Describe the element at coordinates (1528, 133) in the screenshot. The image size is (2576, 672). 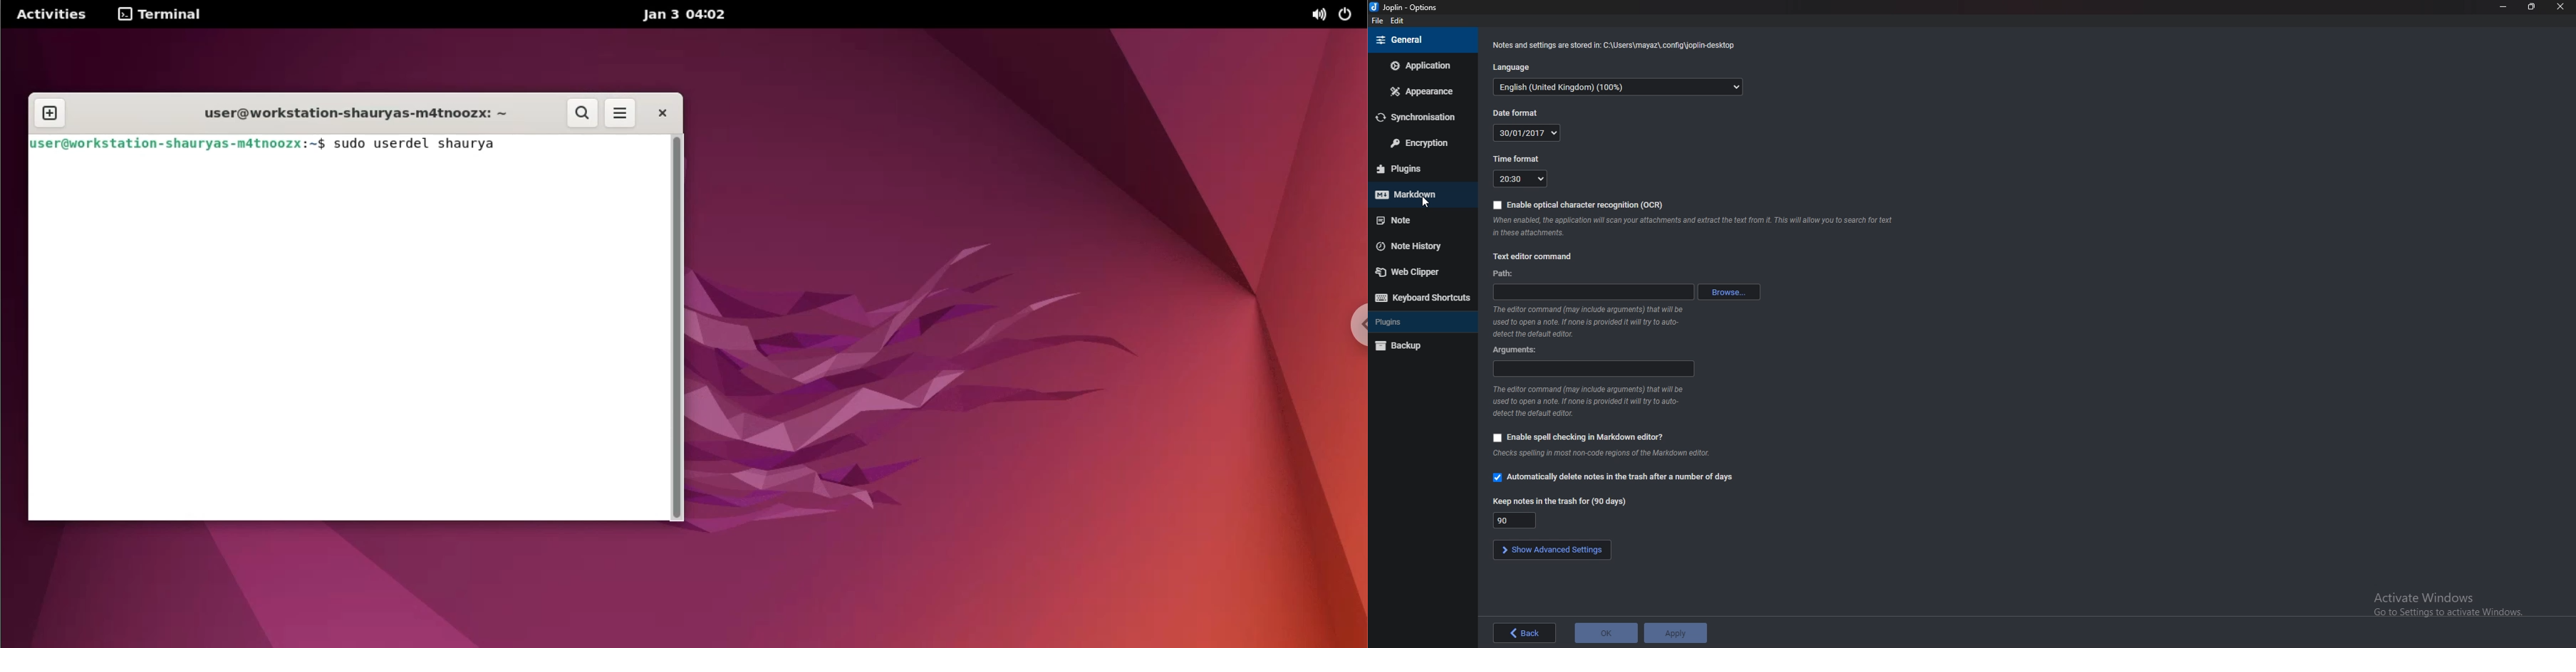
I see `Date format` at that location.